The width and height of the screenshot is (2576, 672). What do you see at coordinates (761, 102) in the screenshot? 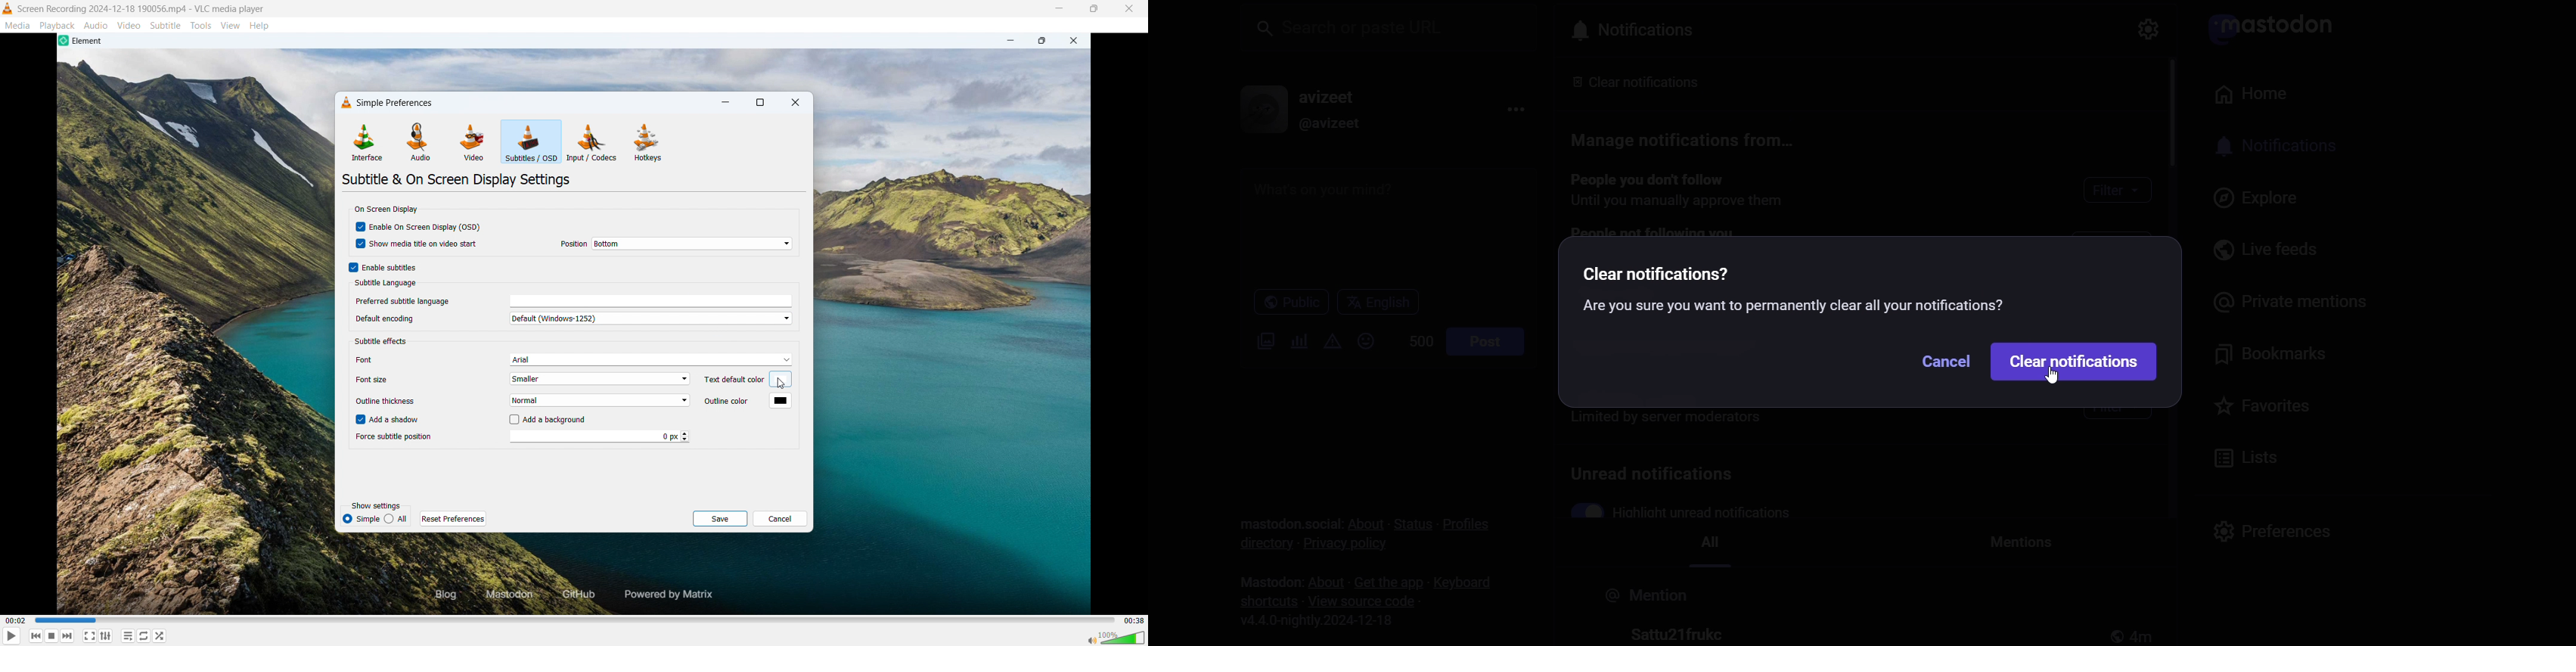
I see `Maximise dialogue box ` at bounding box center [761, 102].